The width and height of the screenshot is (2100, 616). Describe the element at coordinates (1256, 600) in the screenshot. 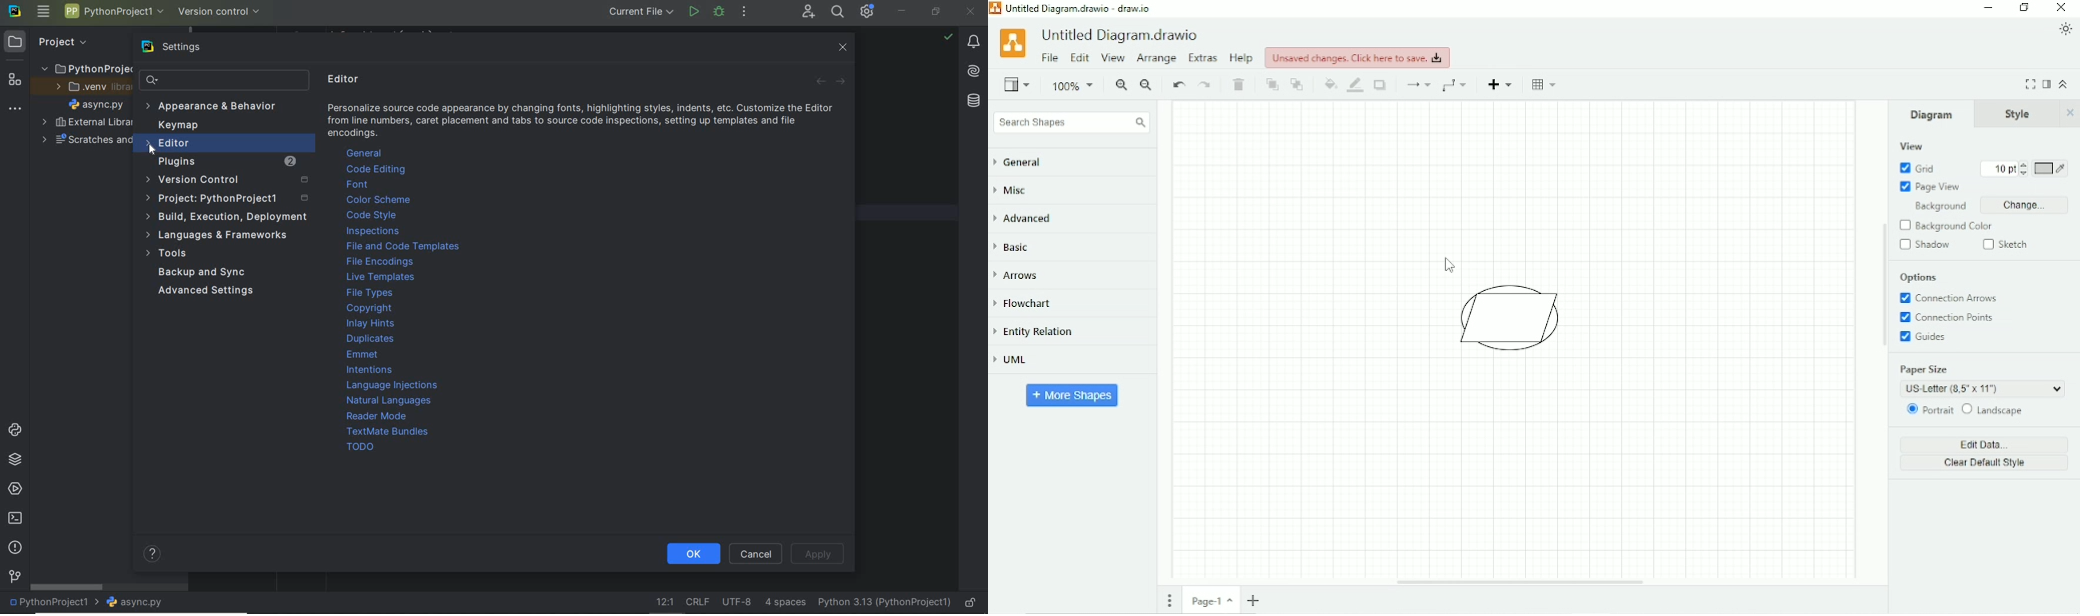

I see `Insert page` at that location.